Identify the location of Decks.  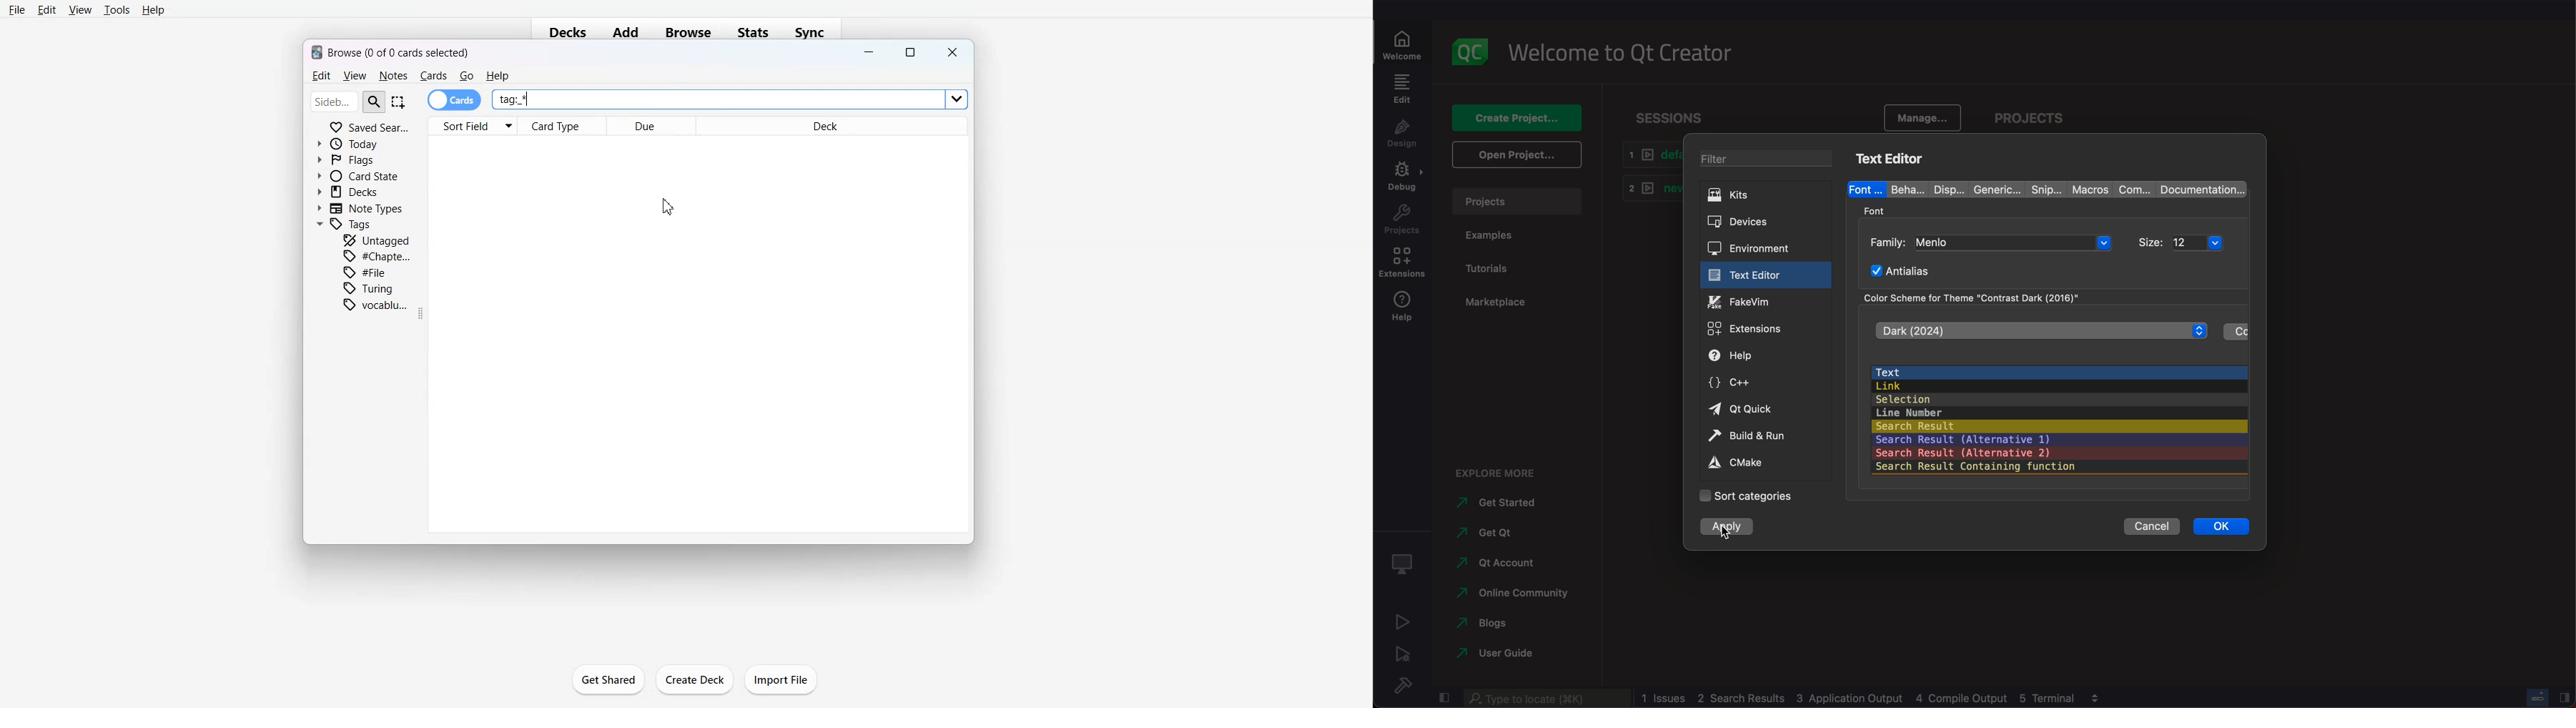
(563, 29).